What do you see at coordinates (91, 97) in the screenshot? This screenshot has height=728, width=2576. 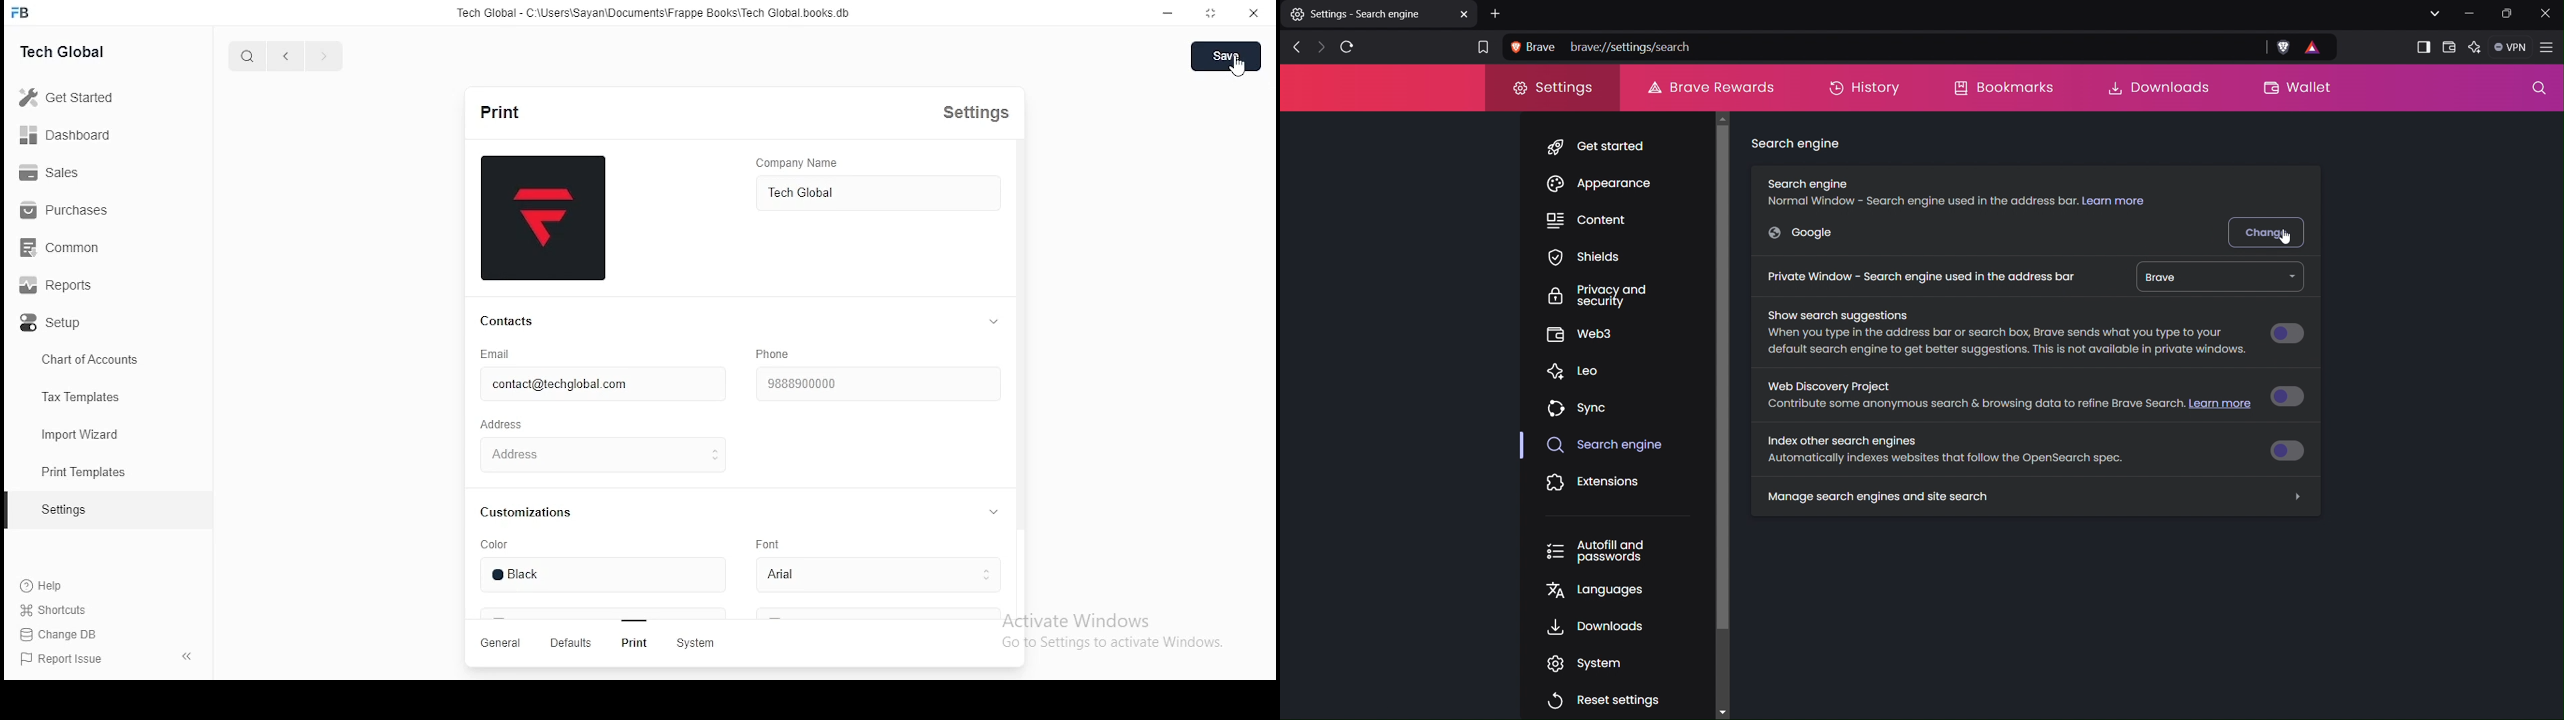 I see `Get Started ` at bounding box center [91, 97].